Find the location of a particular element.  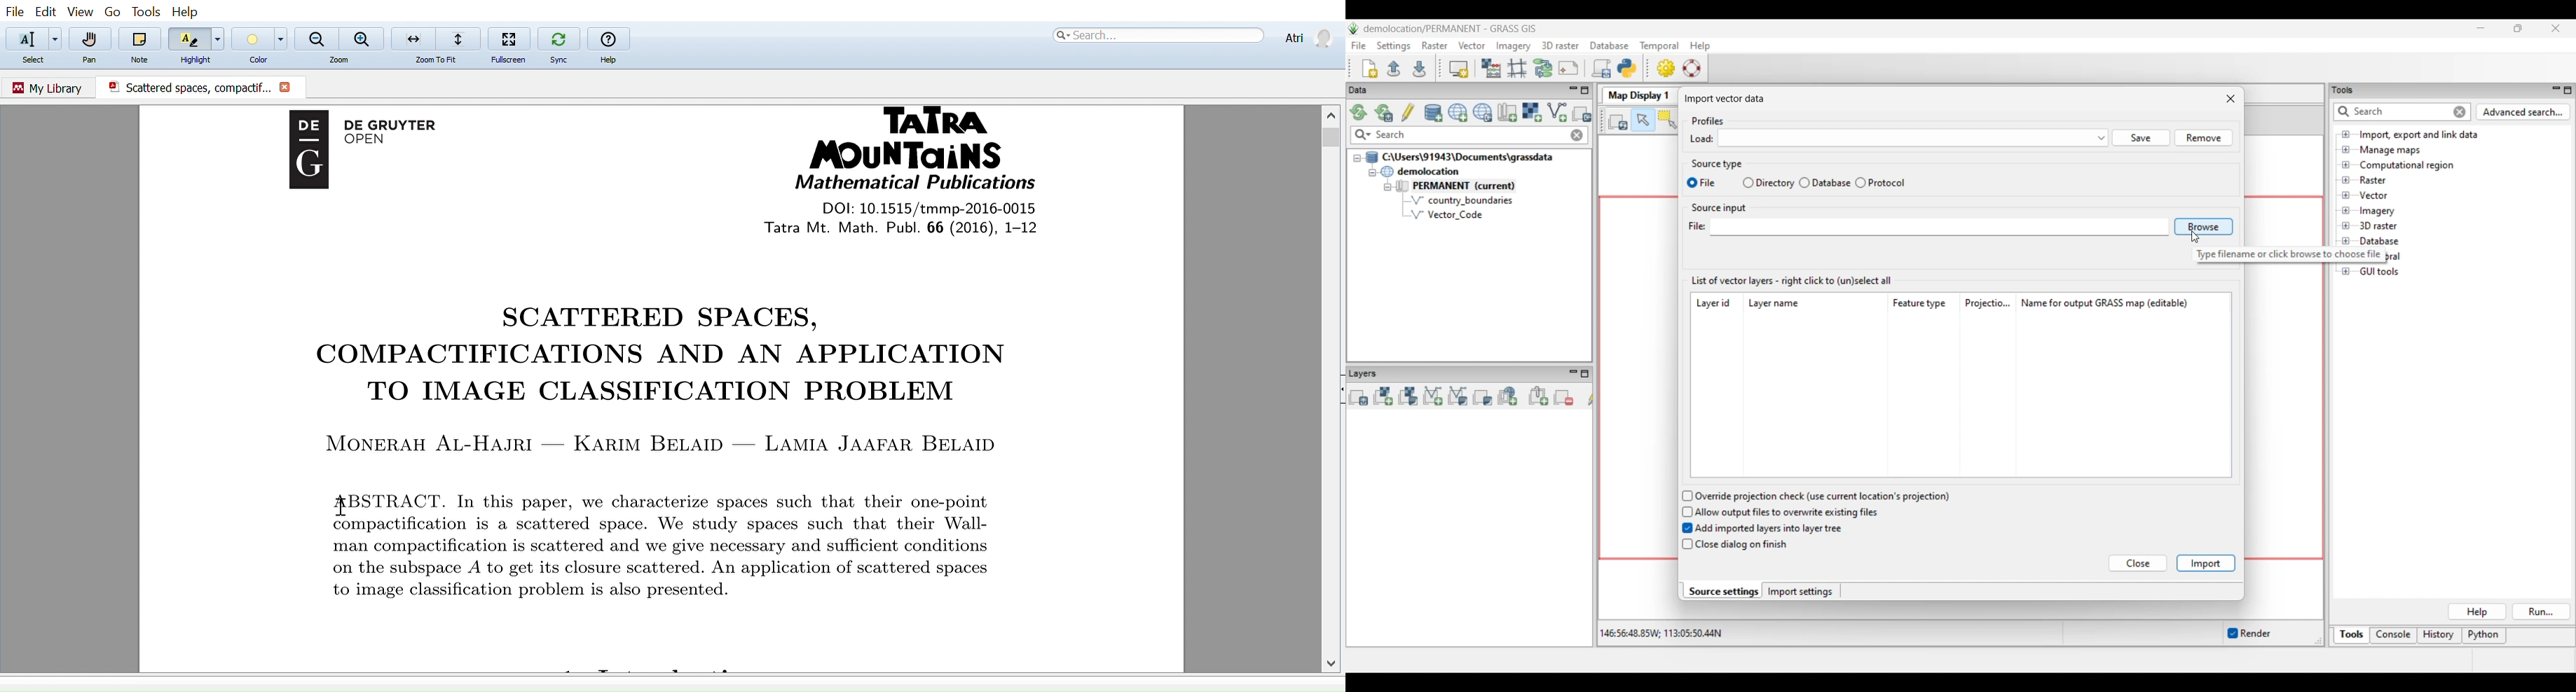

cursor is located at coordinates (2196, 238).